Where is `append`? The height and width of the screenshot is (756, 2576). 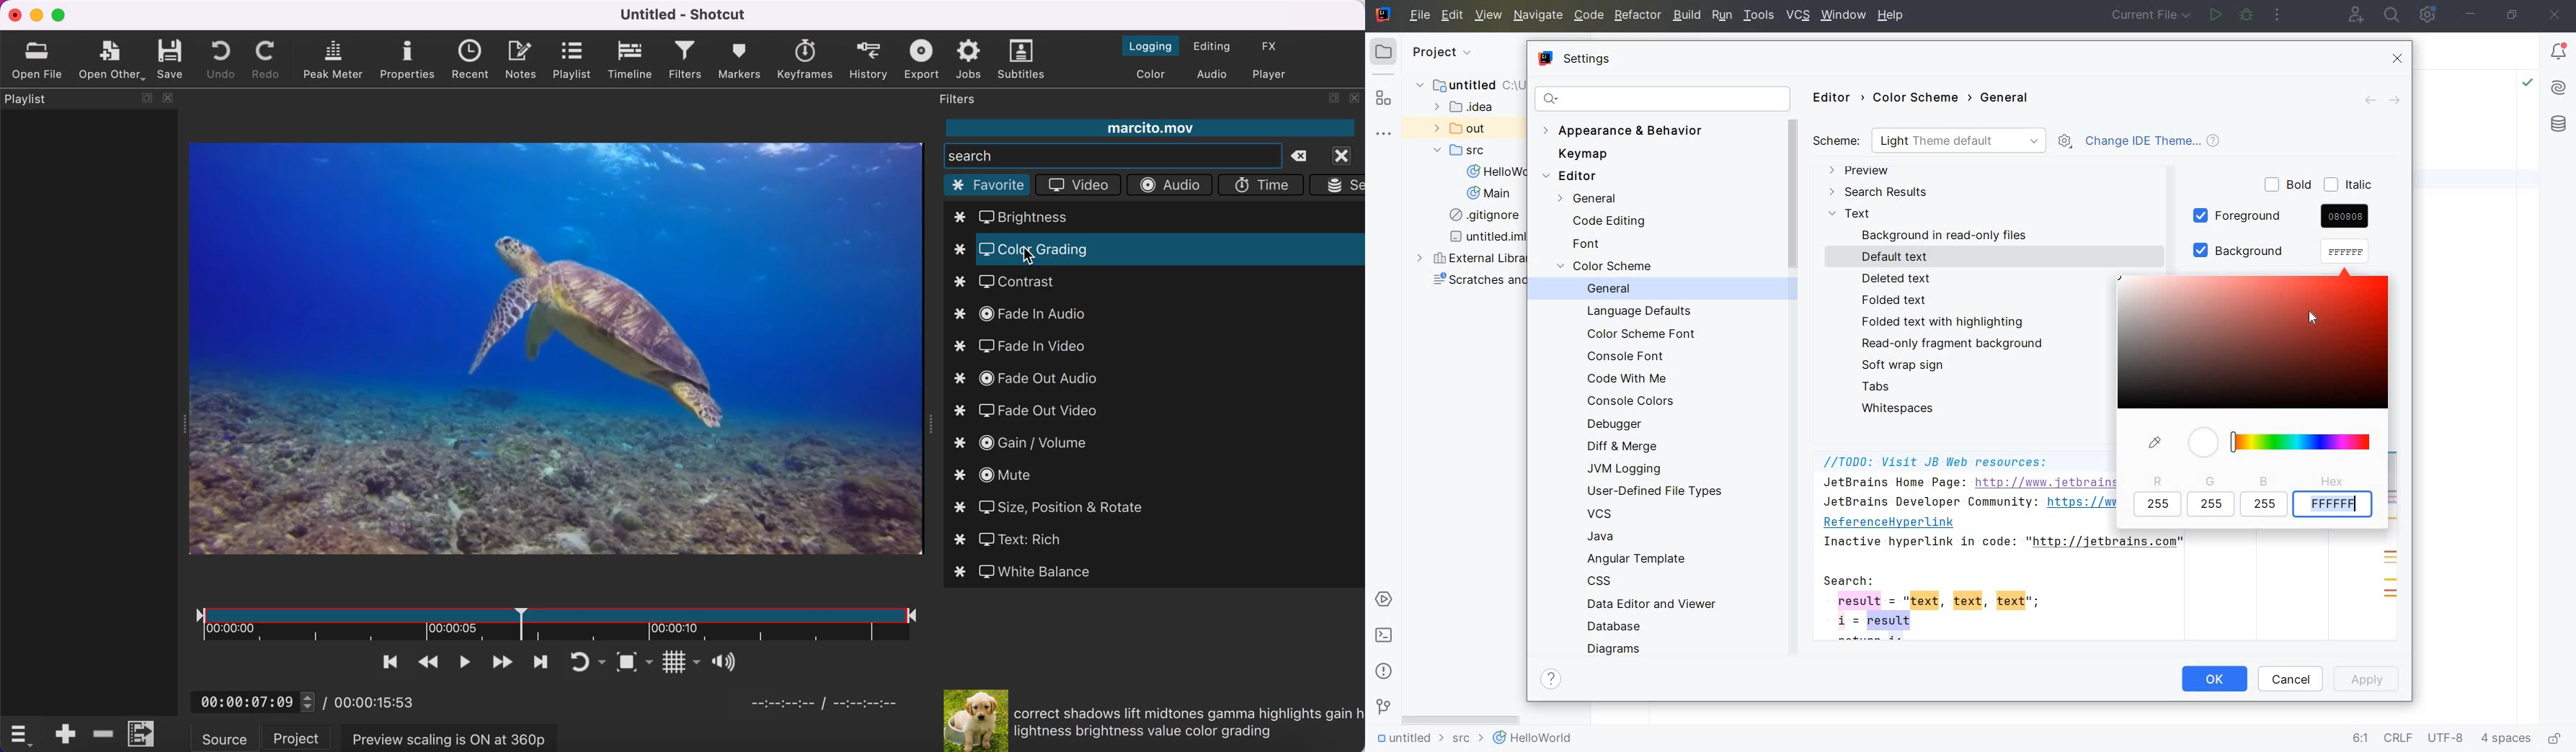 append is located at coordinates (63, 733).